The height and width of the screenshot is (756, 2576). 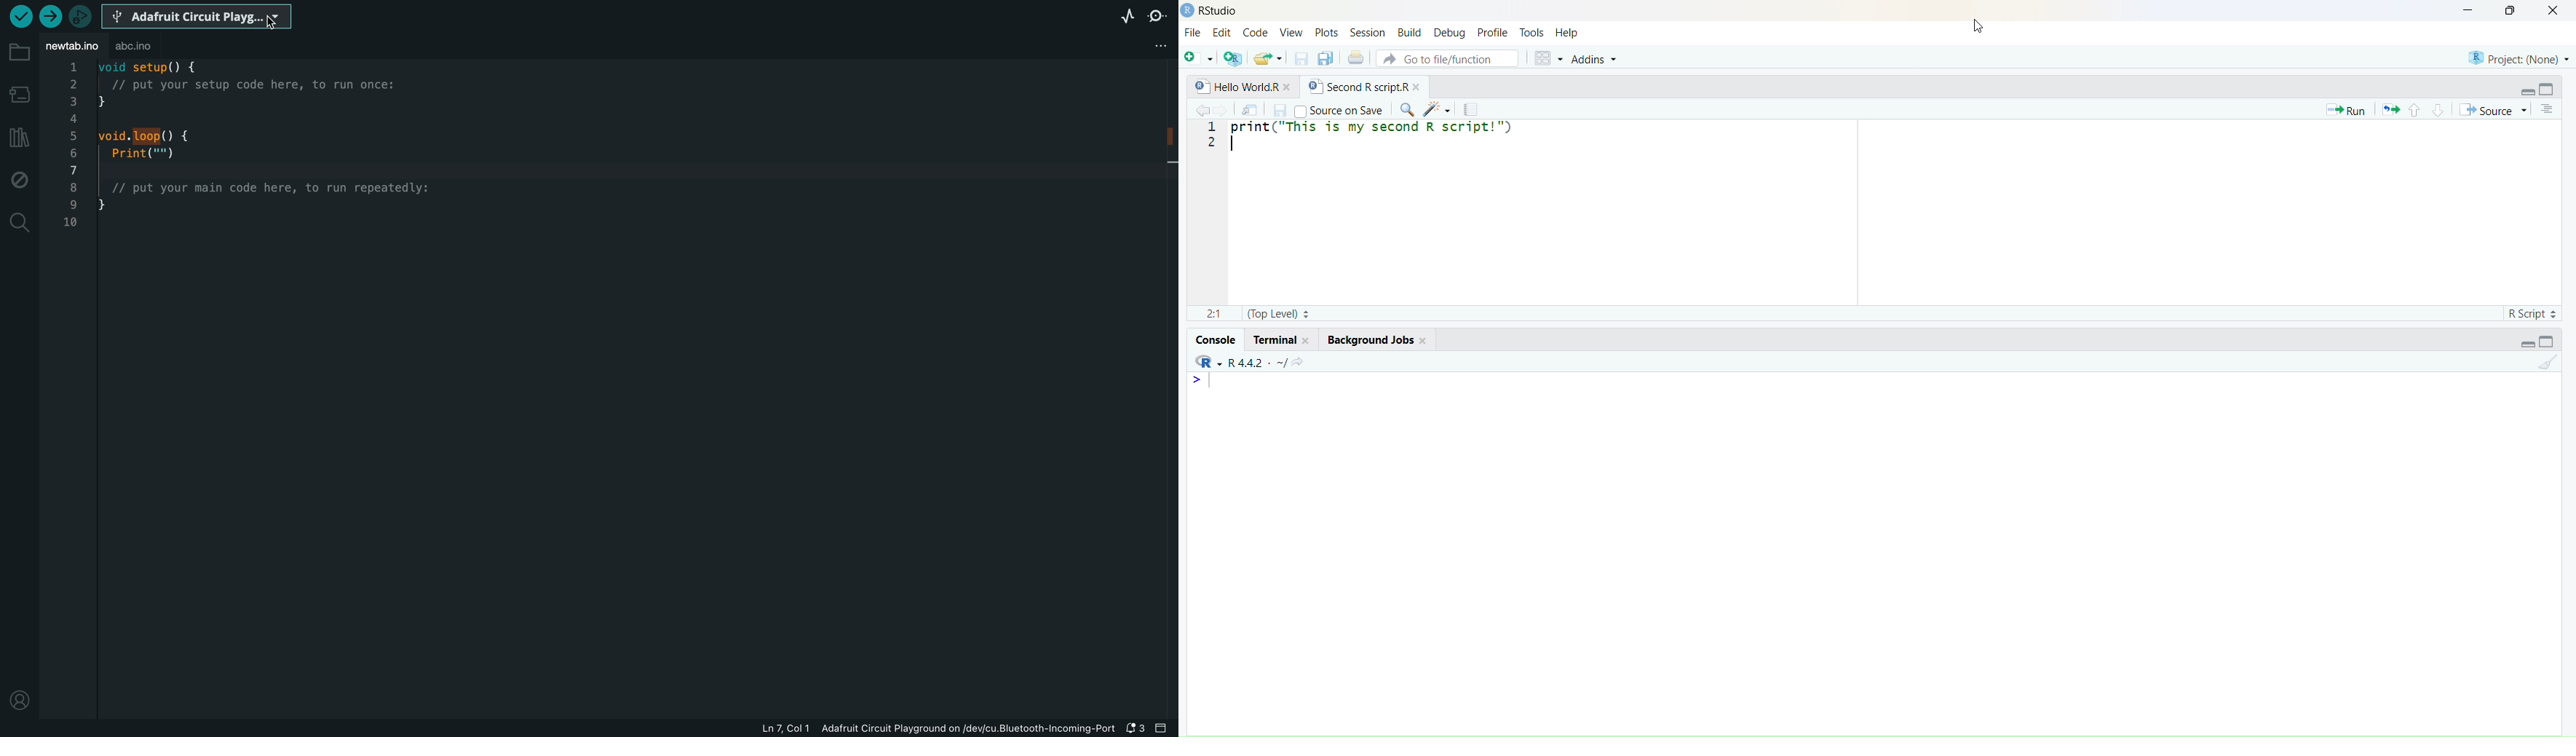 I want to click on Workspace panes, so click(x=1547, y=58).